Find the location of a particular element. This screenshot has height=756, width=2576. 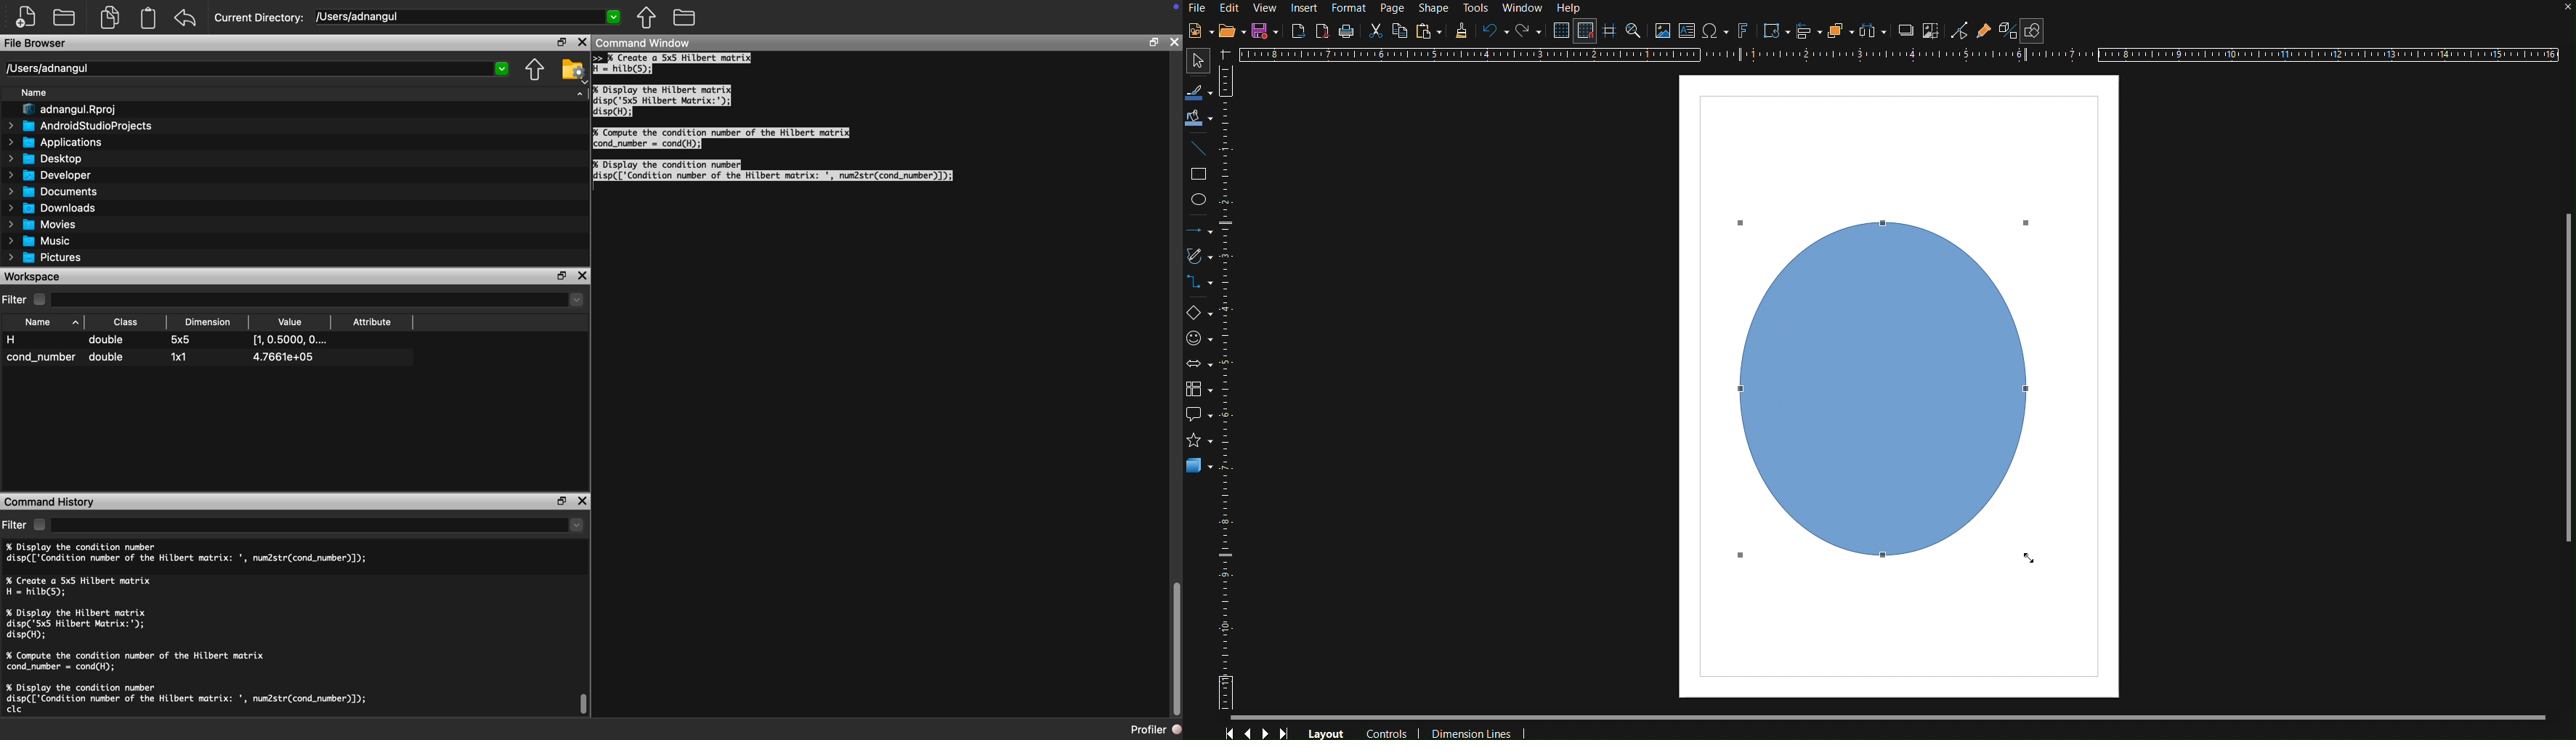

Crop Image is located at coordinates (1930, 33).